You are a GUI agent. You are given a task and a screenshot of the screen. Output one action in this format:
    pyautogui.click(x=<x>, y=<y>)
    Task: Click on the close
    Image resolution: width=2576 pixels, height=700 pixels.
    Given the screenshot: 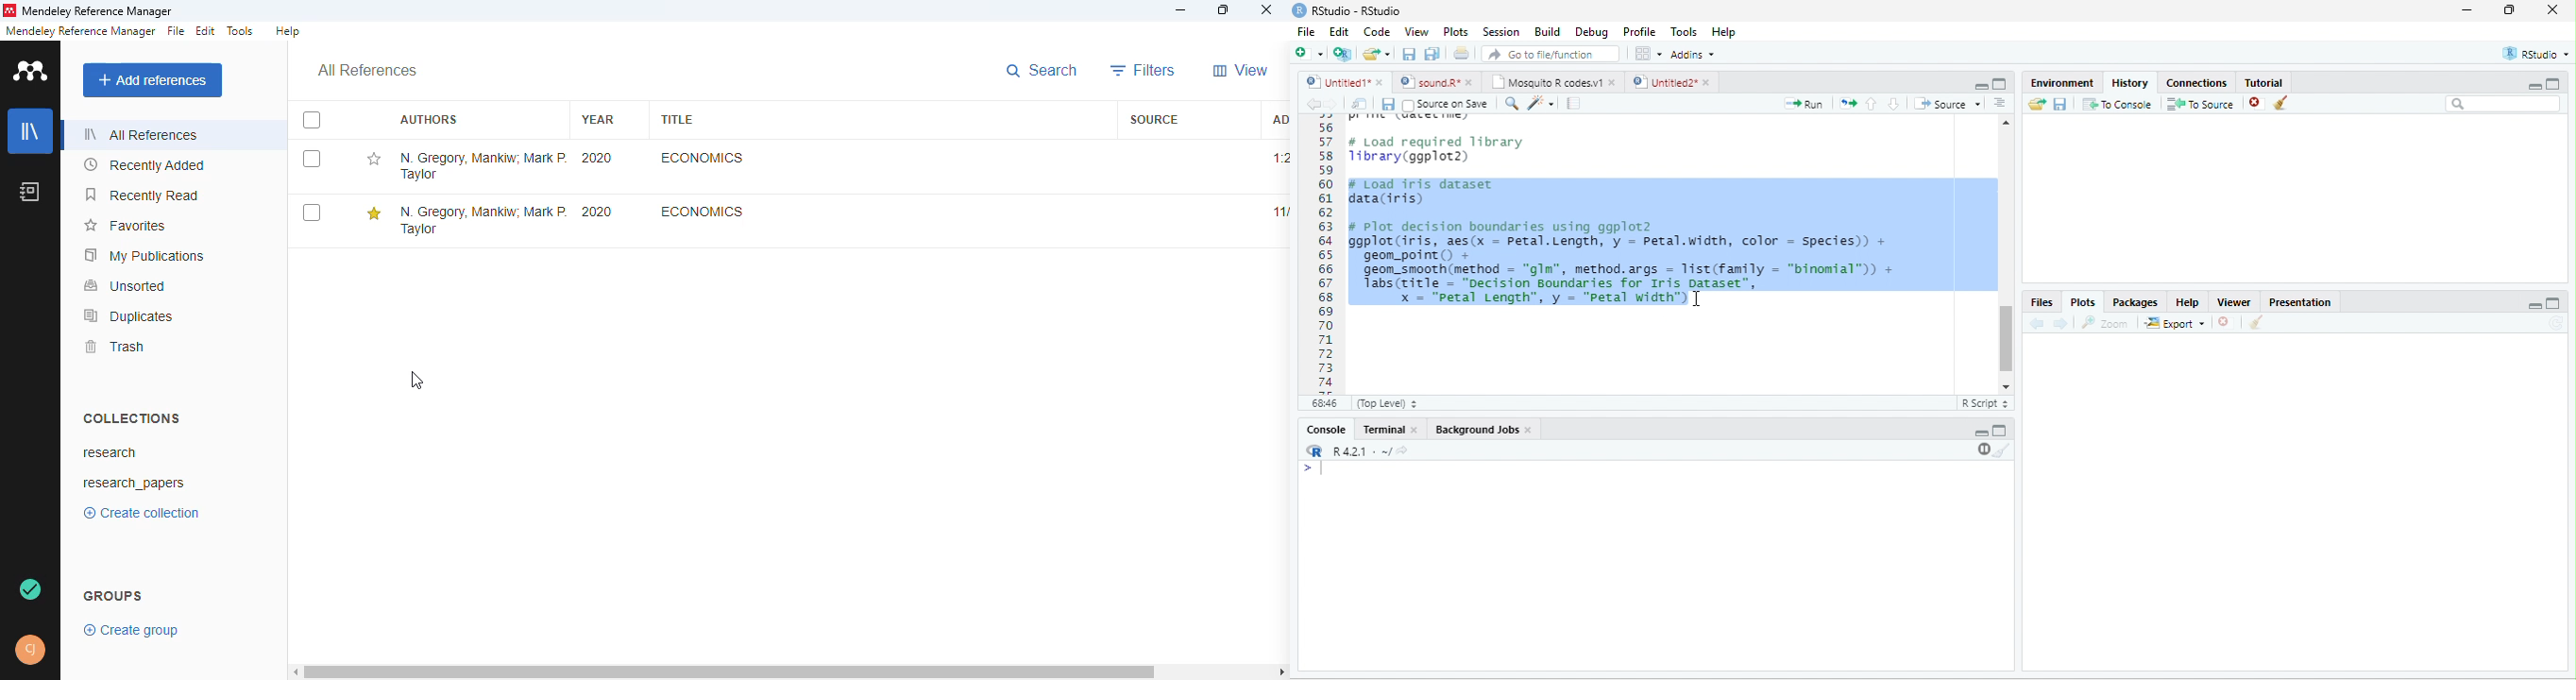 What is the action you would take?
    pyautogui.click(x=1471, y=83)
    